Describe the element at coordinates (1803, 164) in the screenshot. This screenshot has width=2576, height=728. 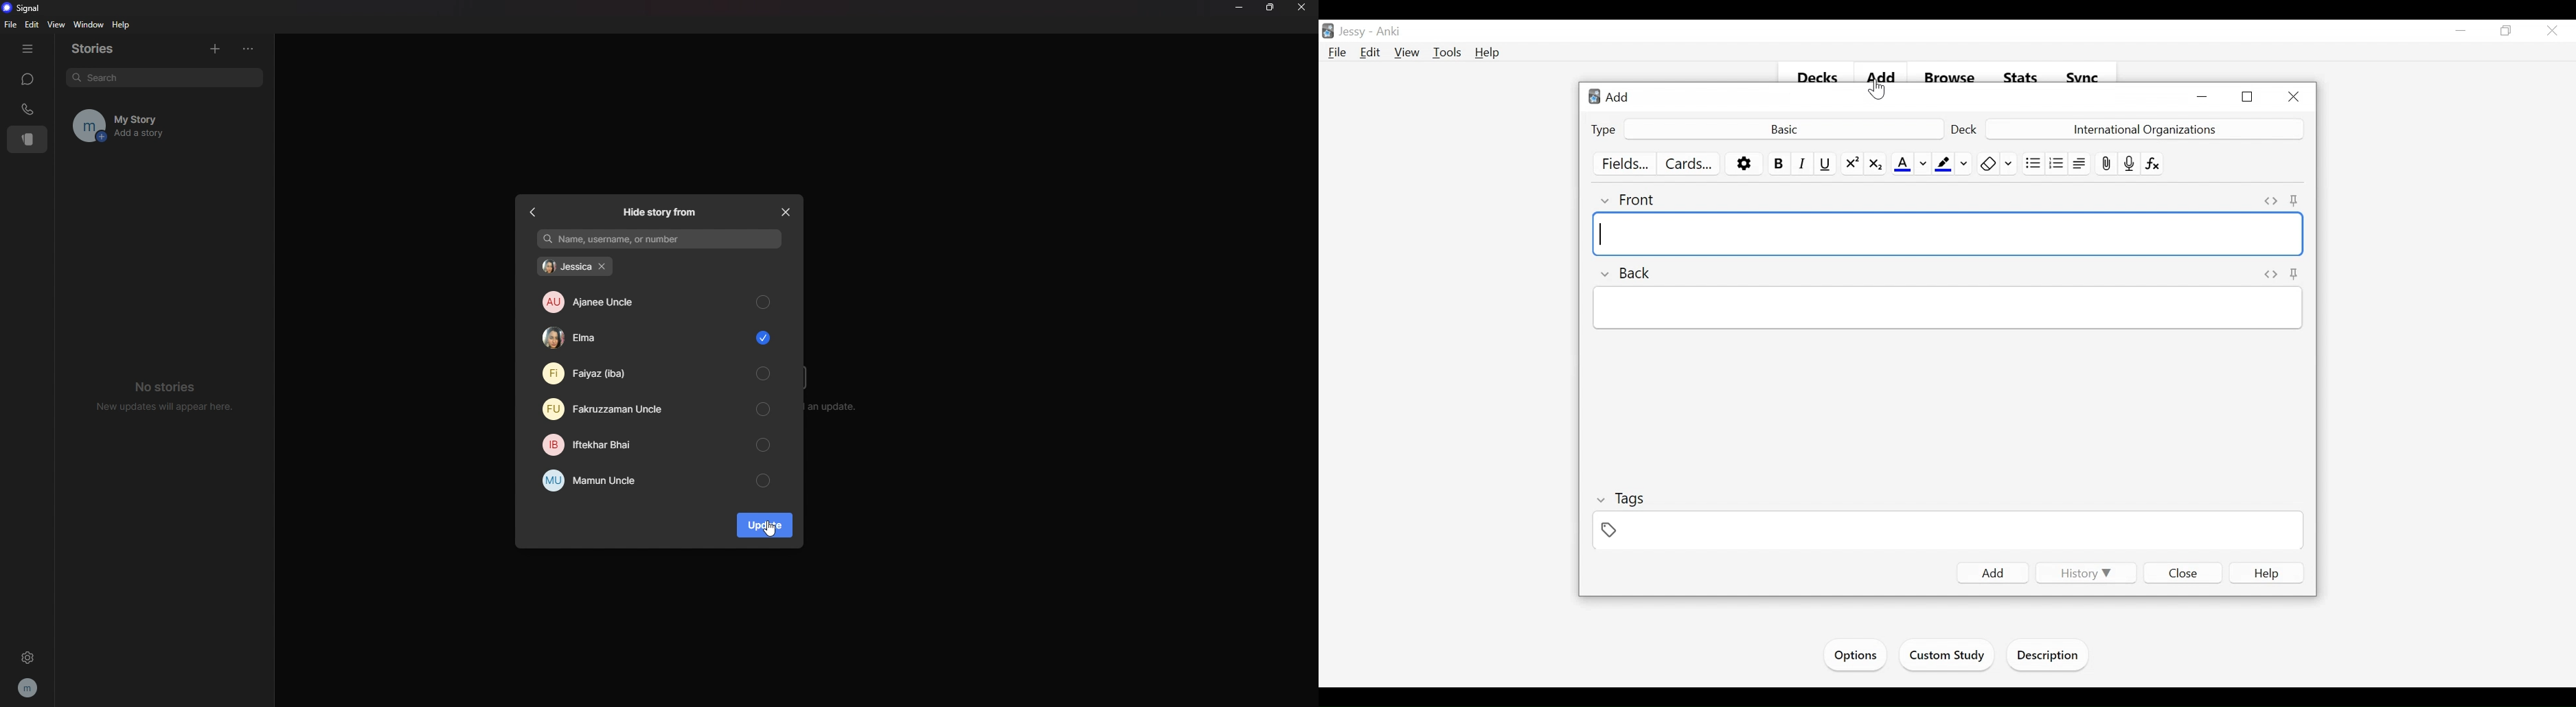
I see `Italics` at that location.